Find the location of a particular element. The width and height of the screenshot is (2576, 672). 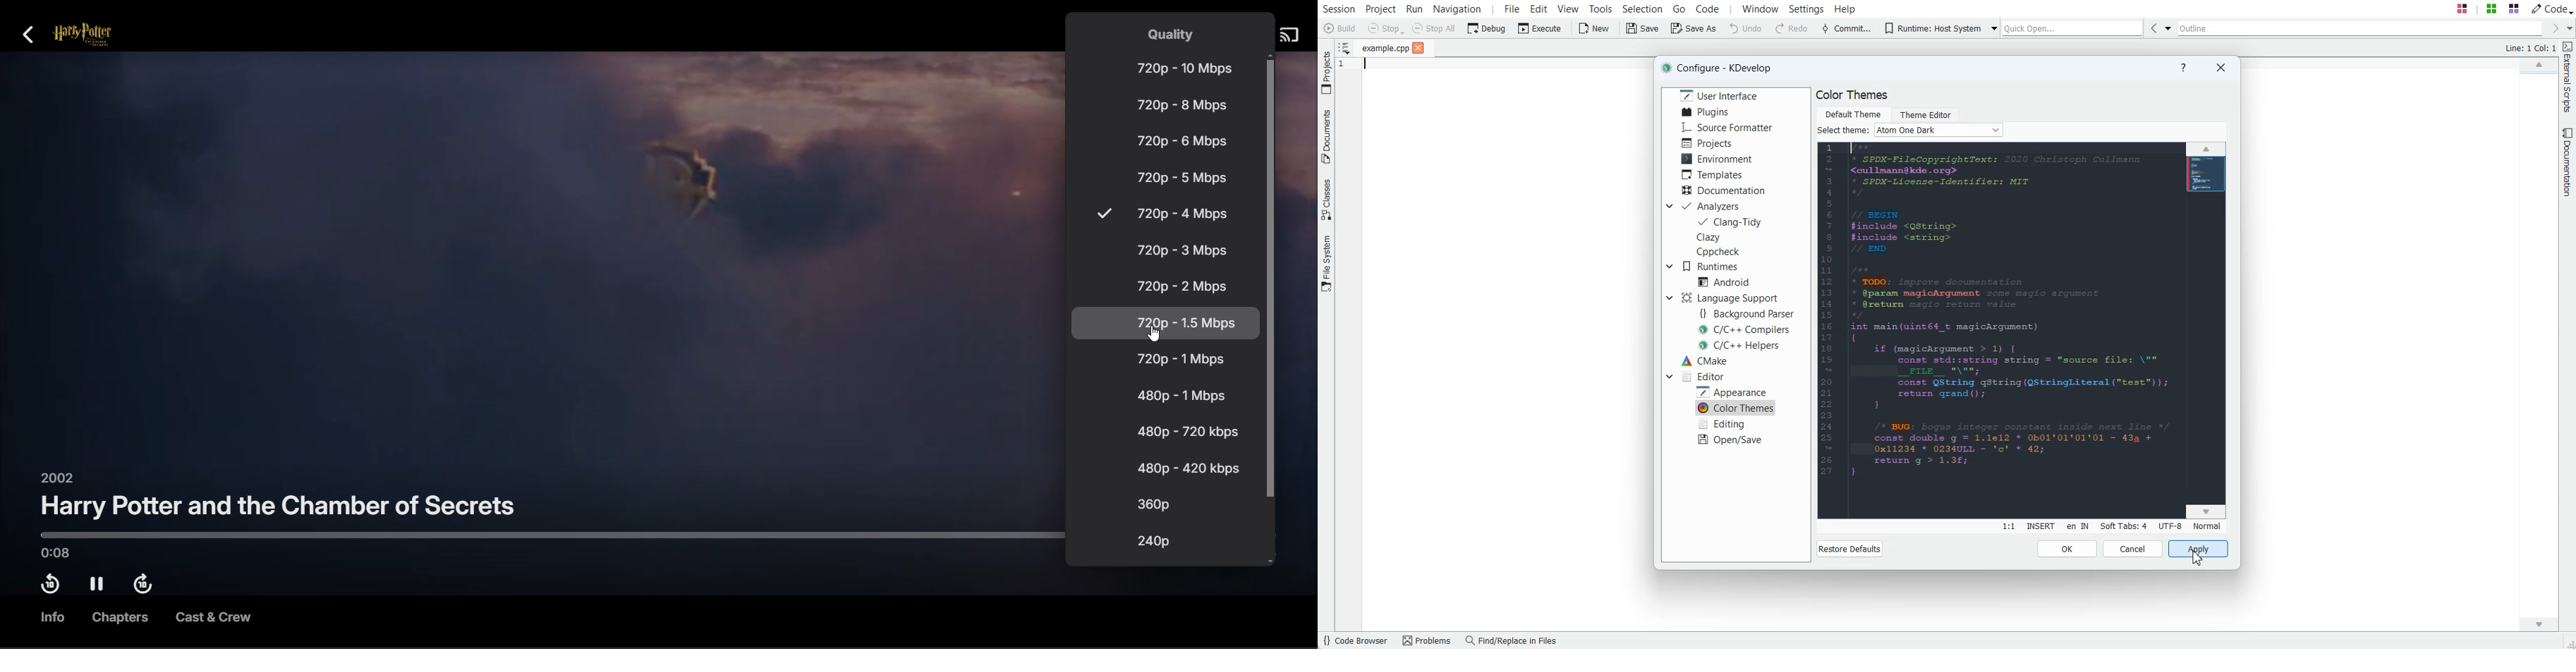

Undo is located at coordinates (1746, 29).